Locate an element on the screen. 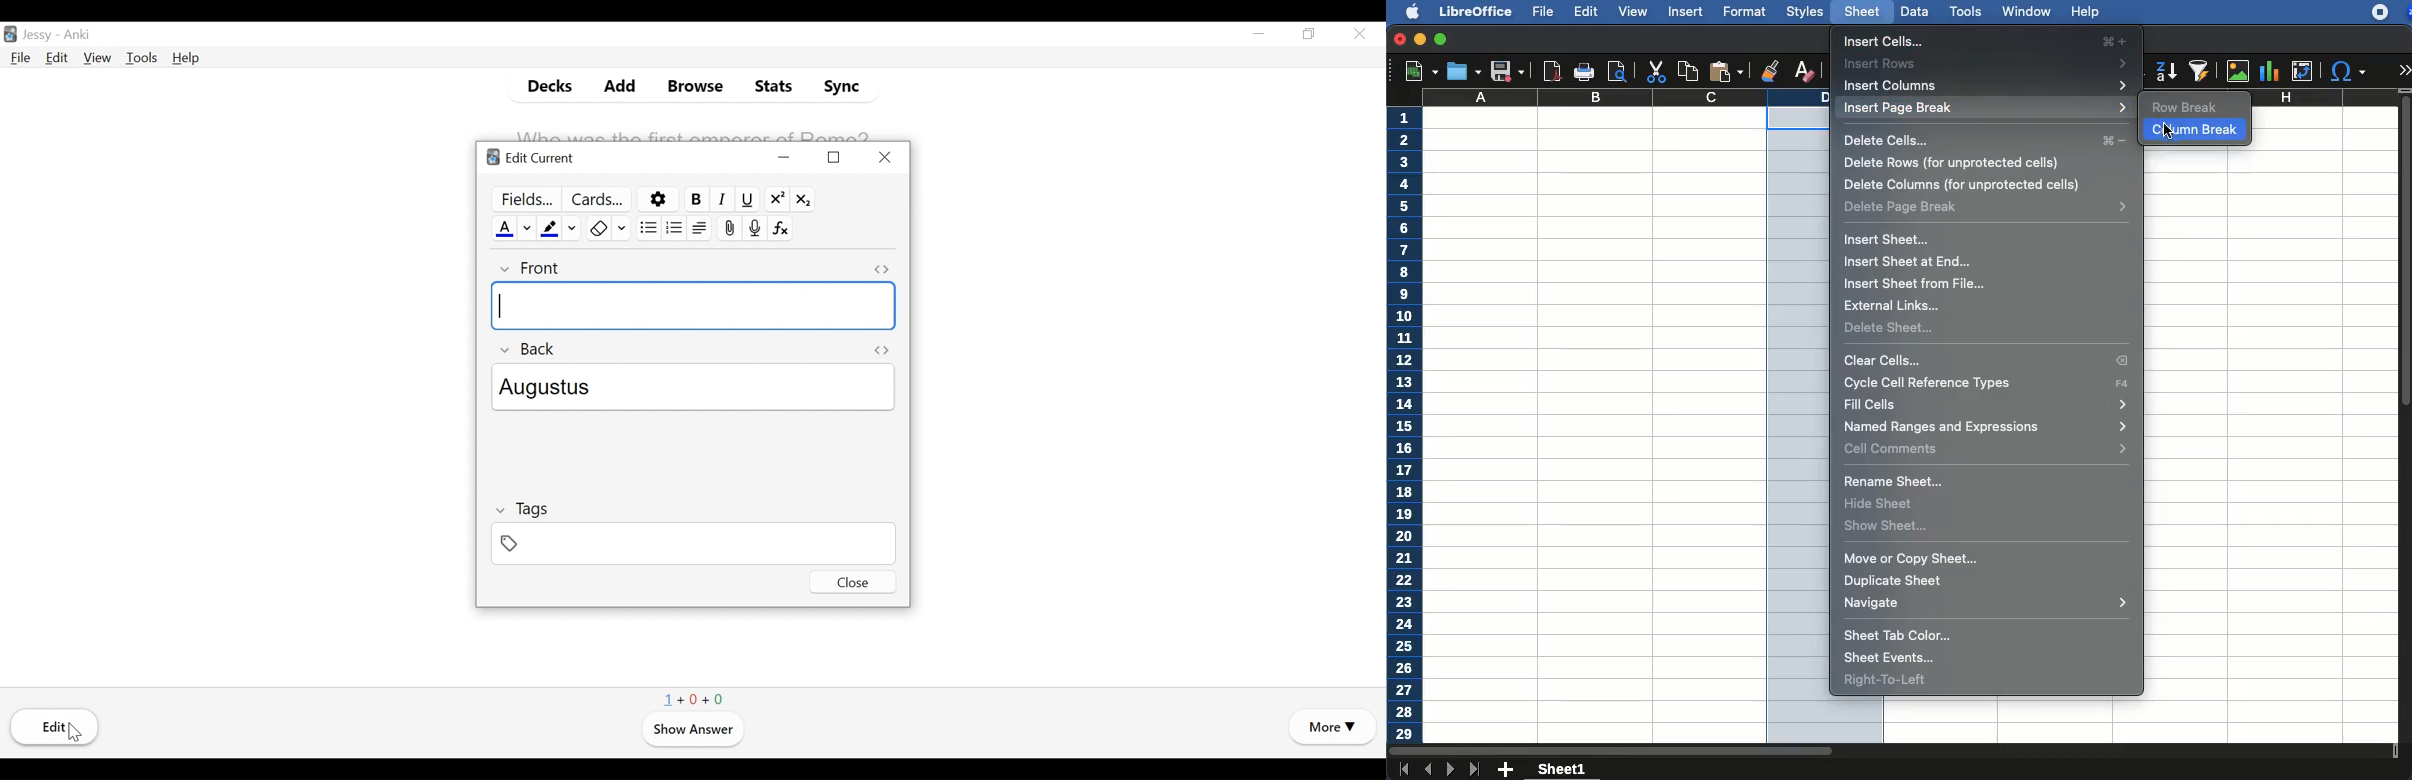 The height and width of the screenshot is (784, 2436). Anki Desktop Icon is located at coordinates (10, 33).